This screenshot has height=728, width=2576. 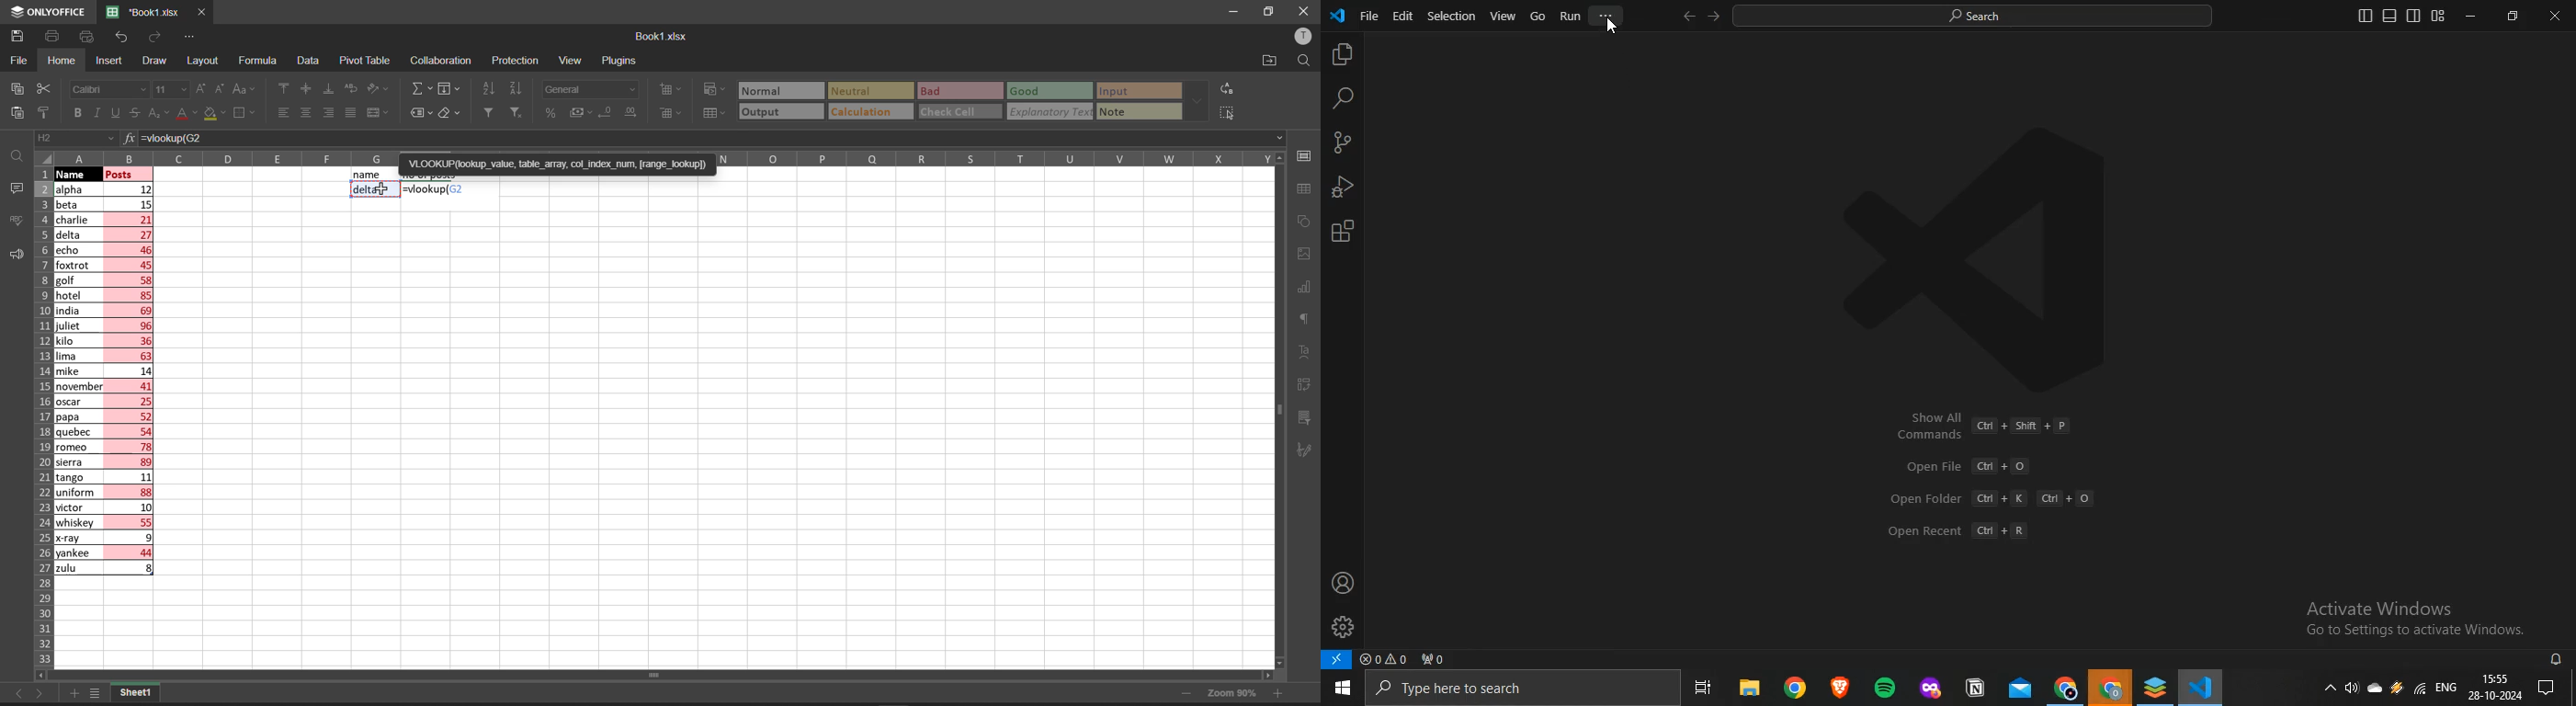 What do you see at coordinates (1792, 689) in the screenshot?
I see `google chrome` at bounding box center [1792, 689].